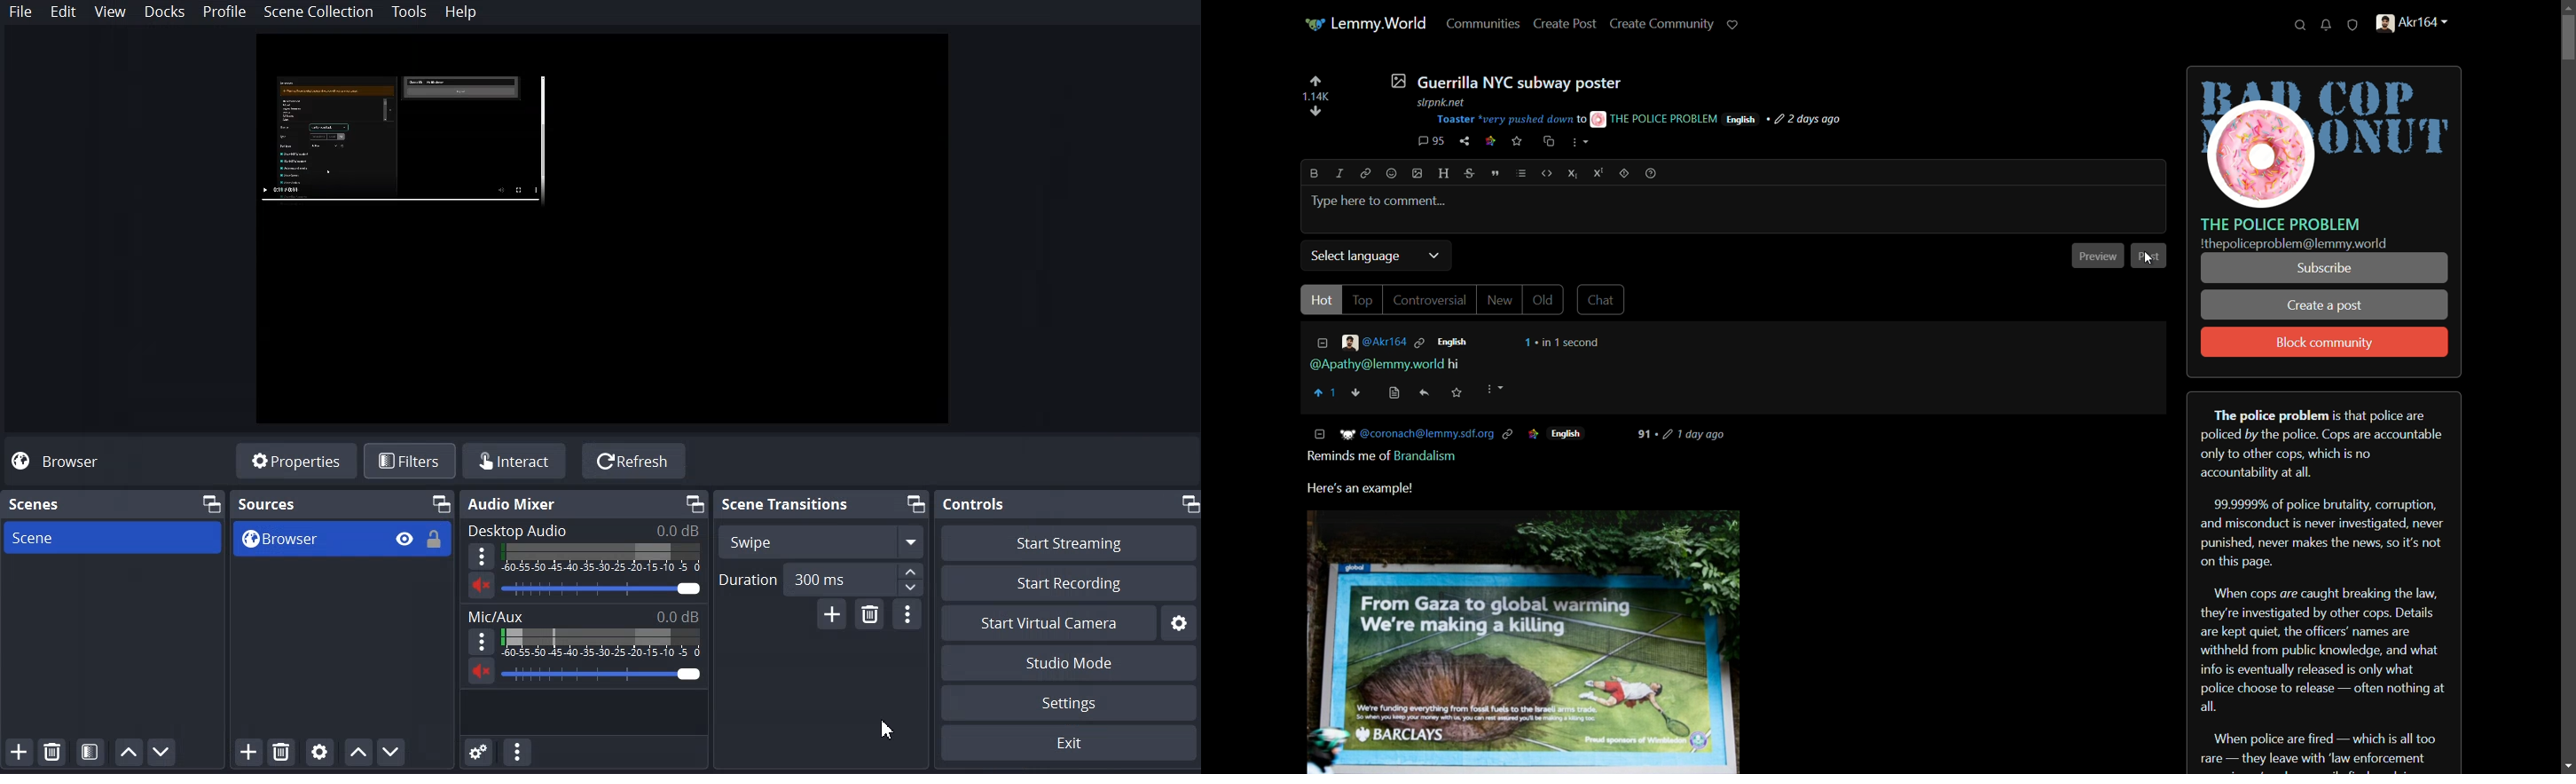  I want to click on Desktop Audio, so click(583, 531).